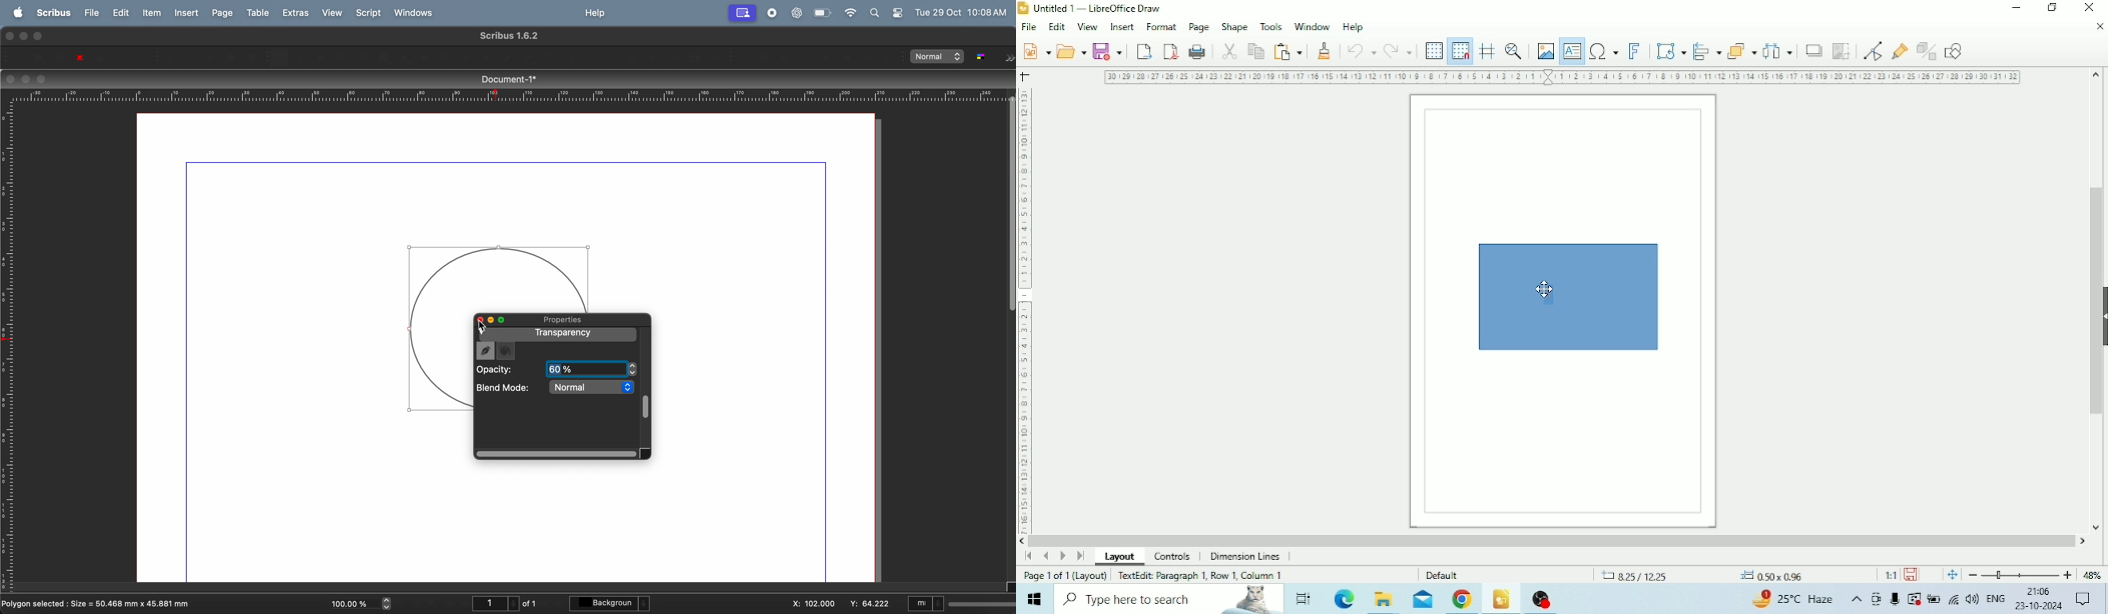 Image resolution: width=2128 pixels, height=616 pixels. Describe the element at coordinates (486, 350) in the screenshot. I see `draw` at that location.